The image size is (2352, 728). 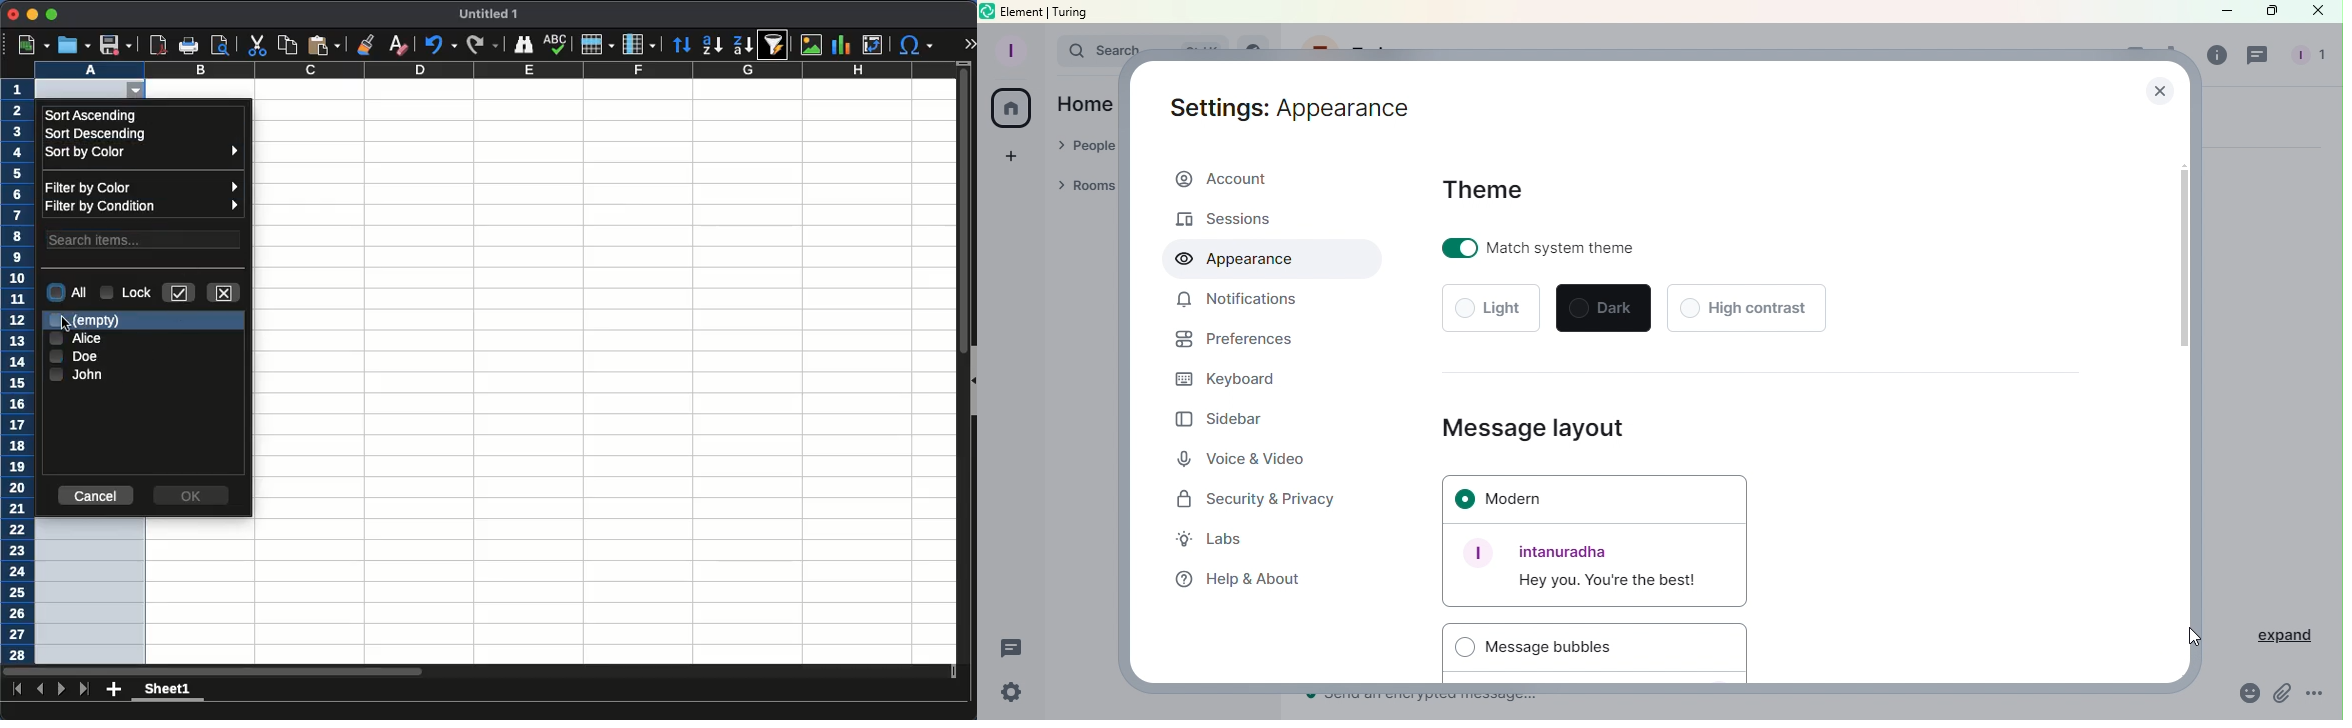 What do you see at coordinates (1089, 188) in the screenshot?
I see `Rooms` at bounding box center [1089, 188].